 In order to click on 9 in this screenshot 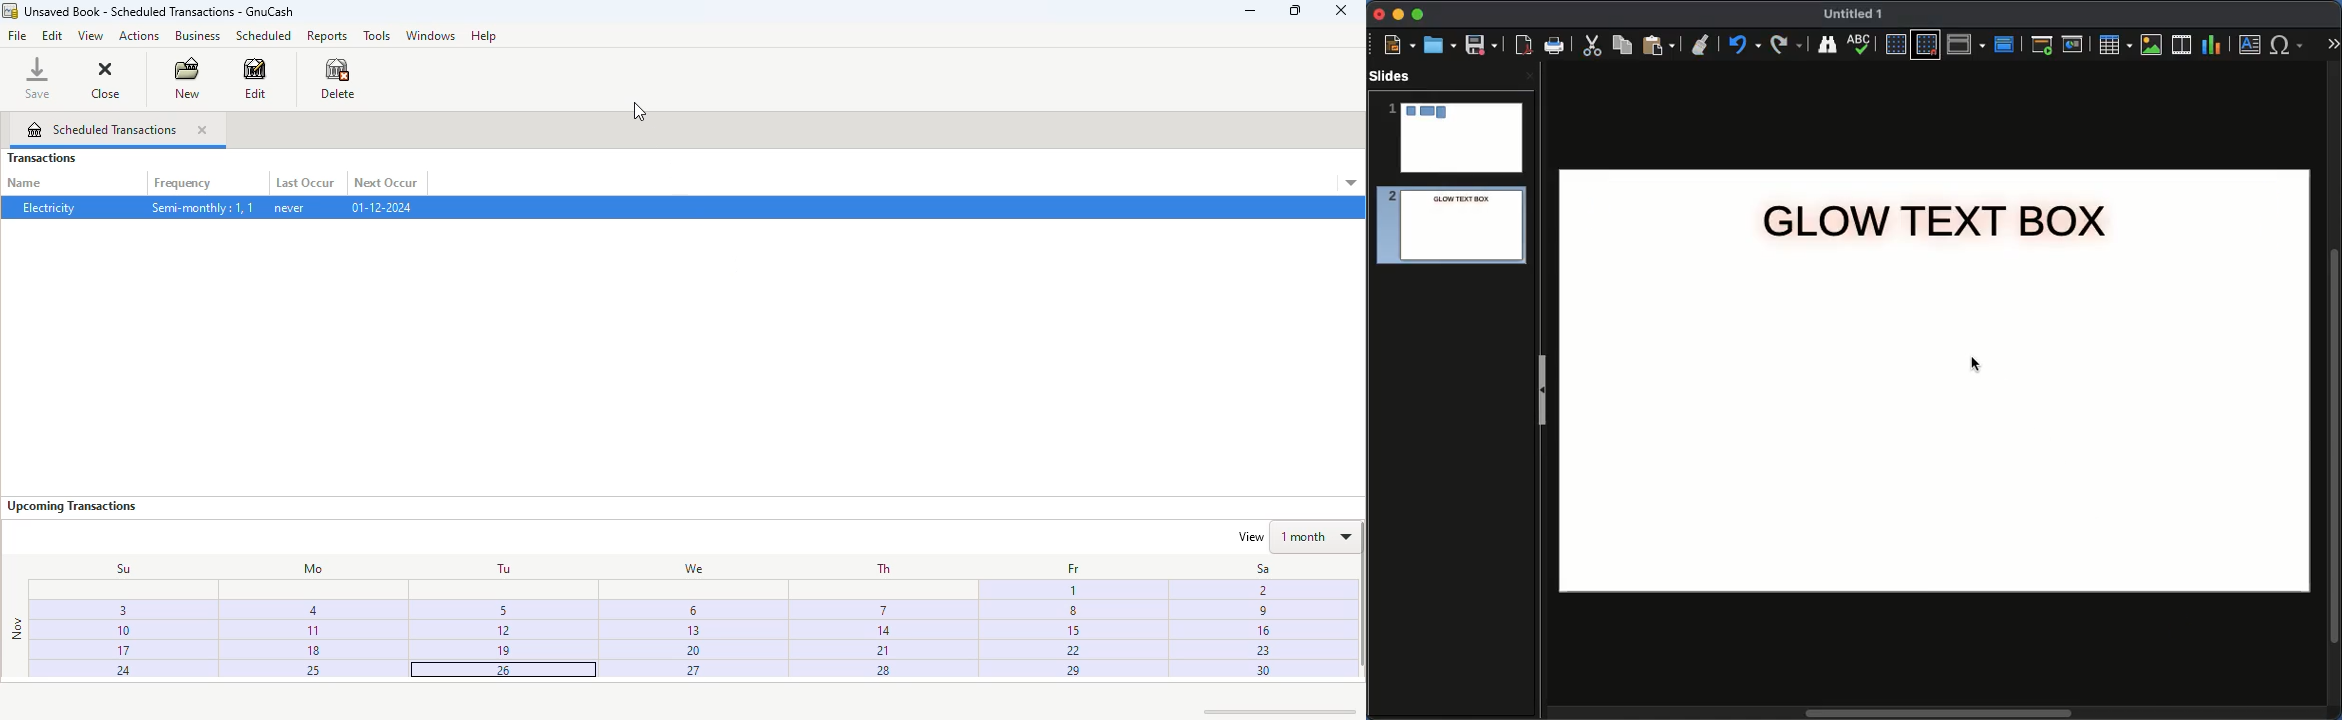, I will do `click(1258, 613)`.